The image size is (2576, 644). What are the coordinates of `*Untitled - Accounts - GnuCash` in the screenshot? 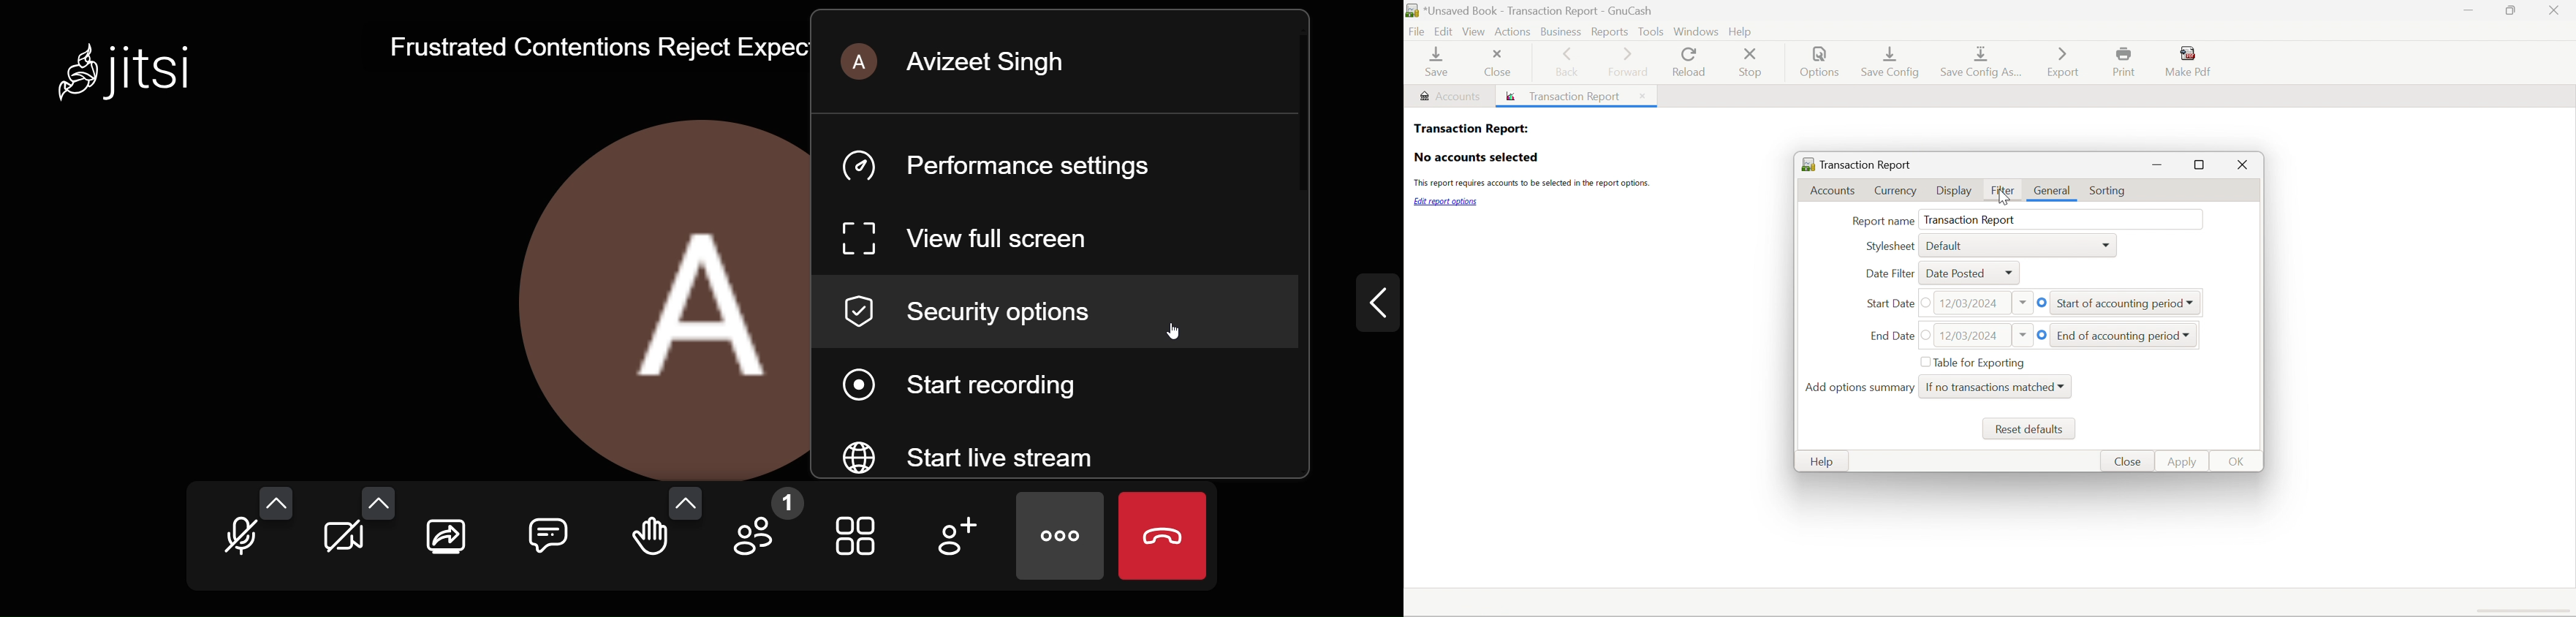 It's located at (1542, 10).